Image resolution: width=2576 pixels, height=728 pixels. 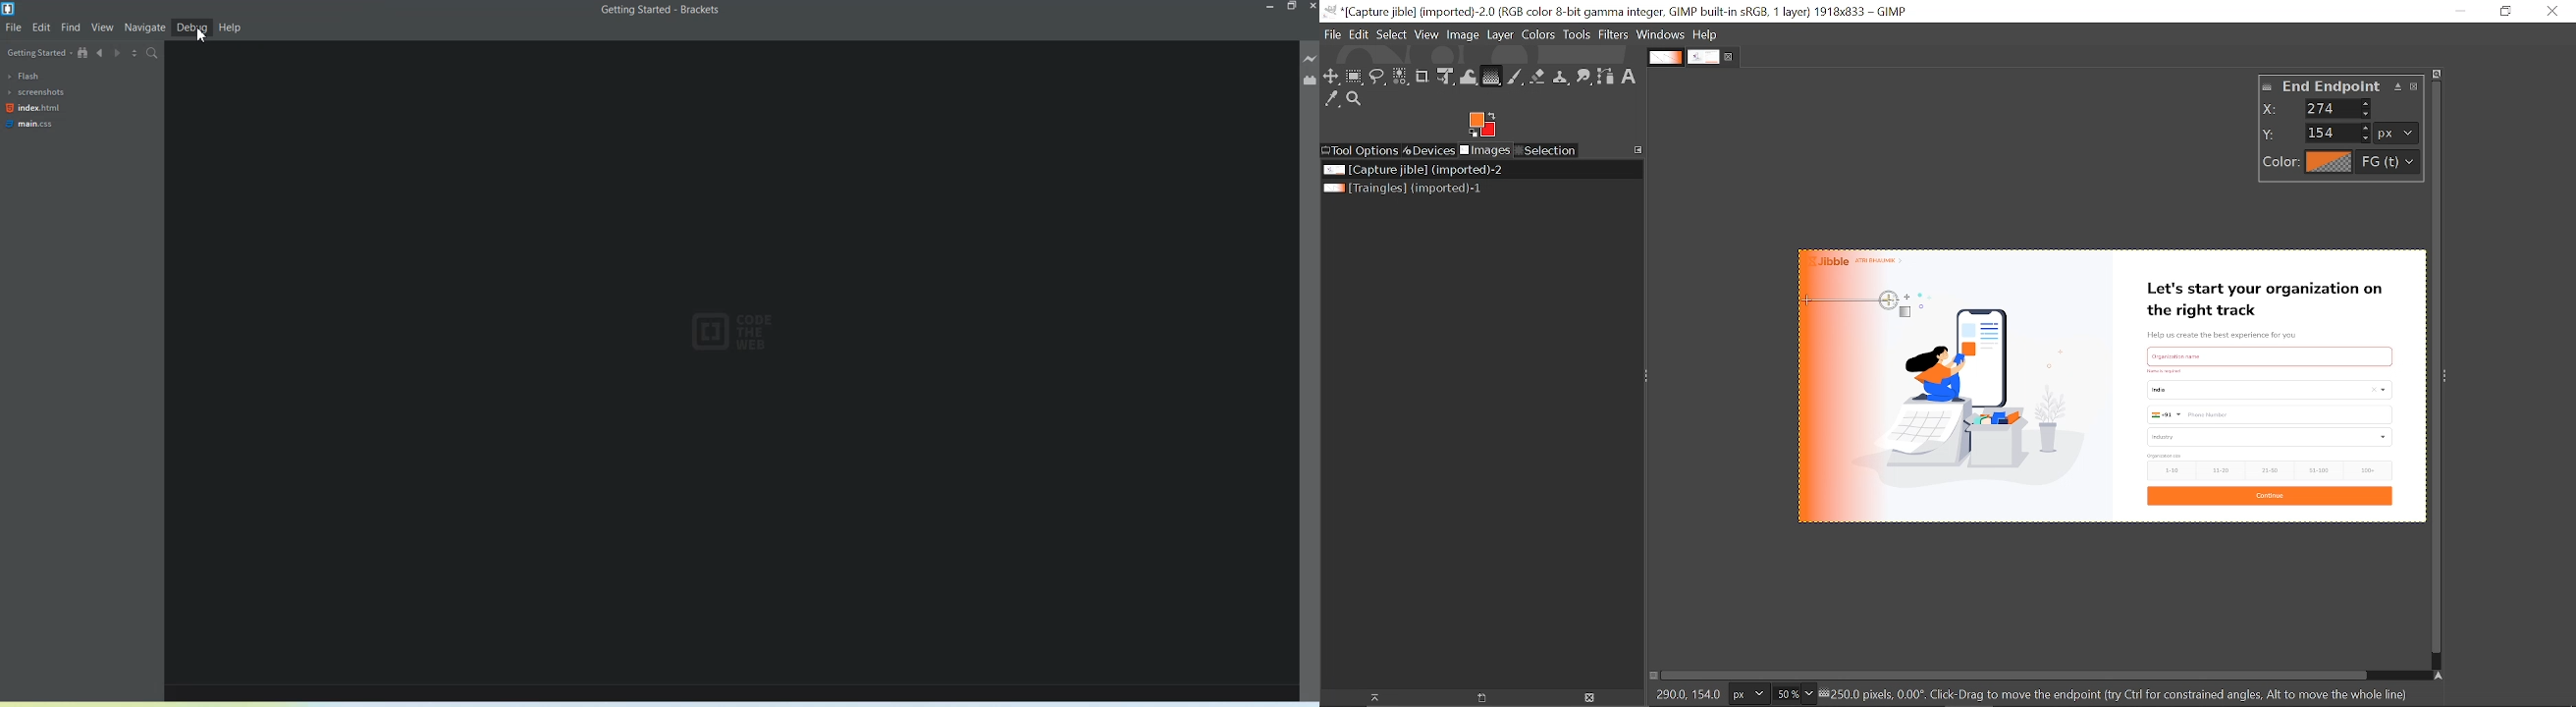 I want to click on Smudge tool, so click(x=1583, y=76).